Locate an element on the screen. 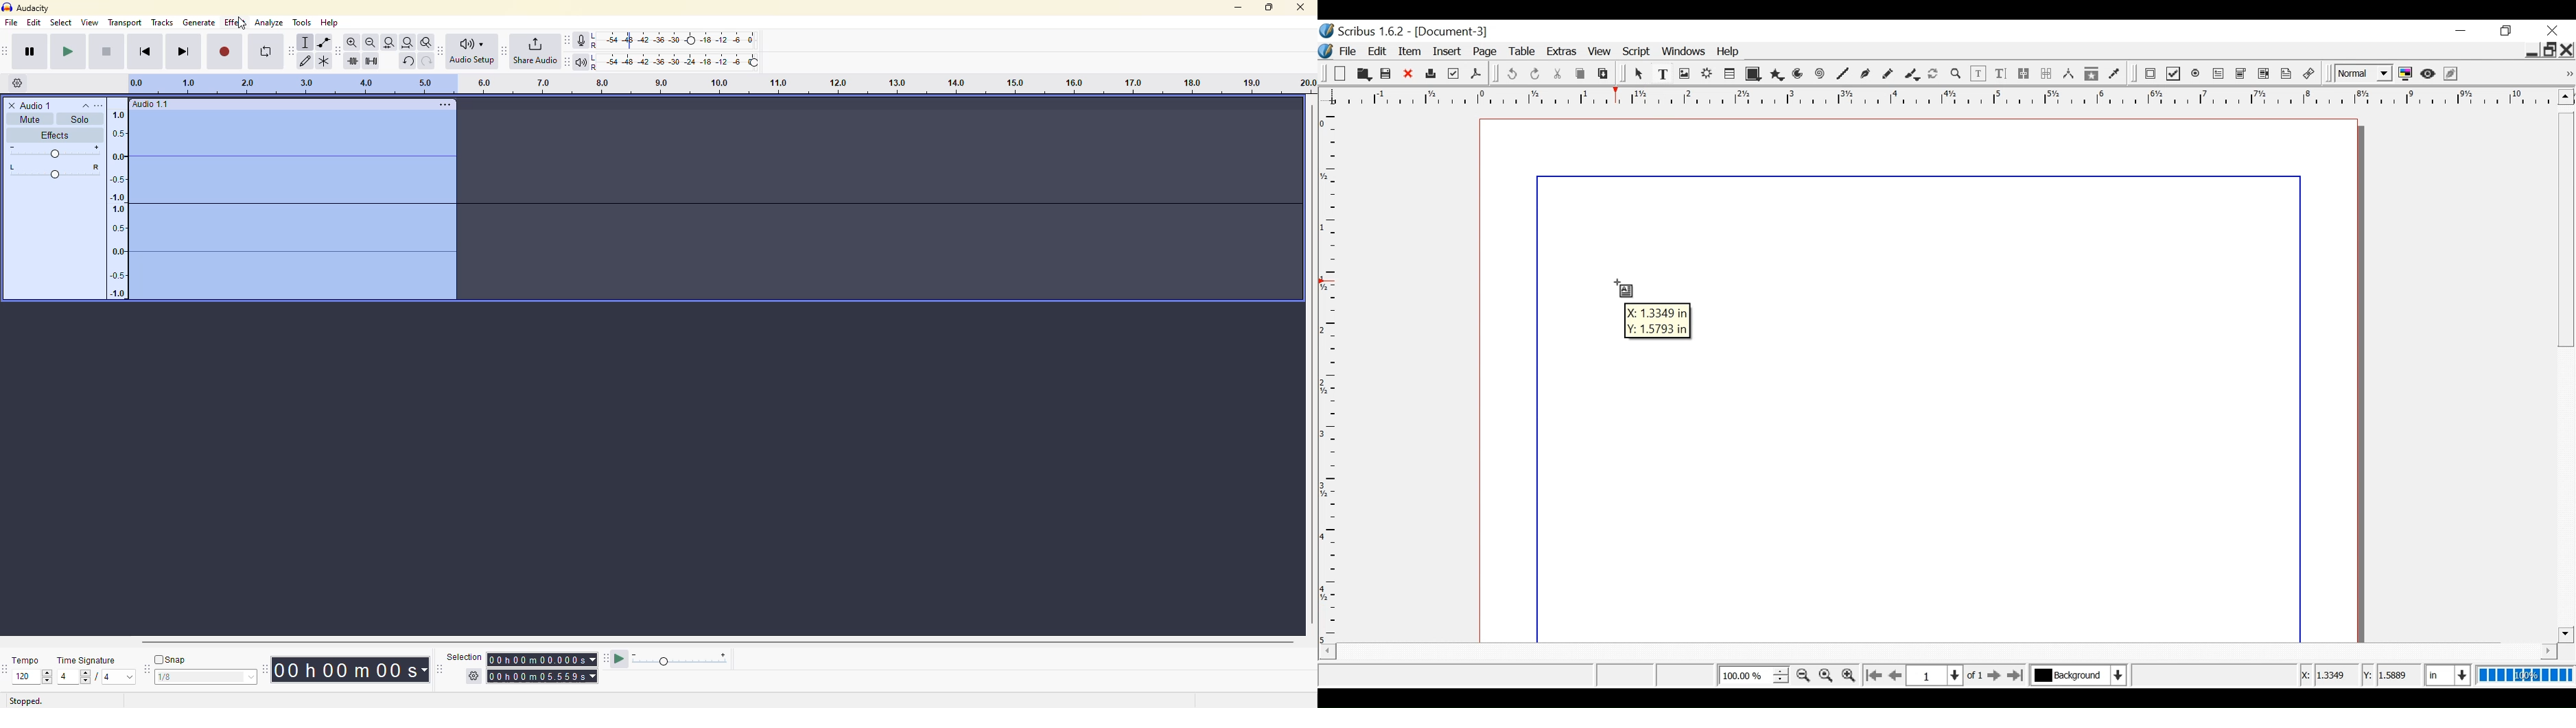  Copy items properties is located at coordinates (2091, 74).